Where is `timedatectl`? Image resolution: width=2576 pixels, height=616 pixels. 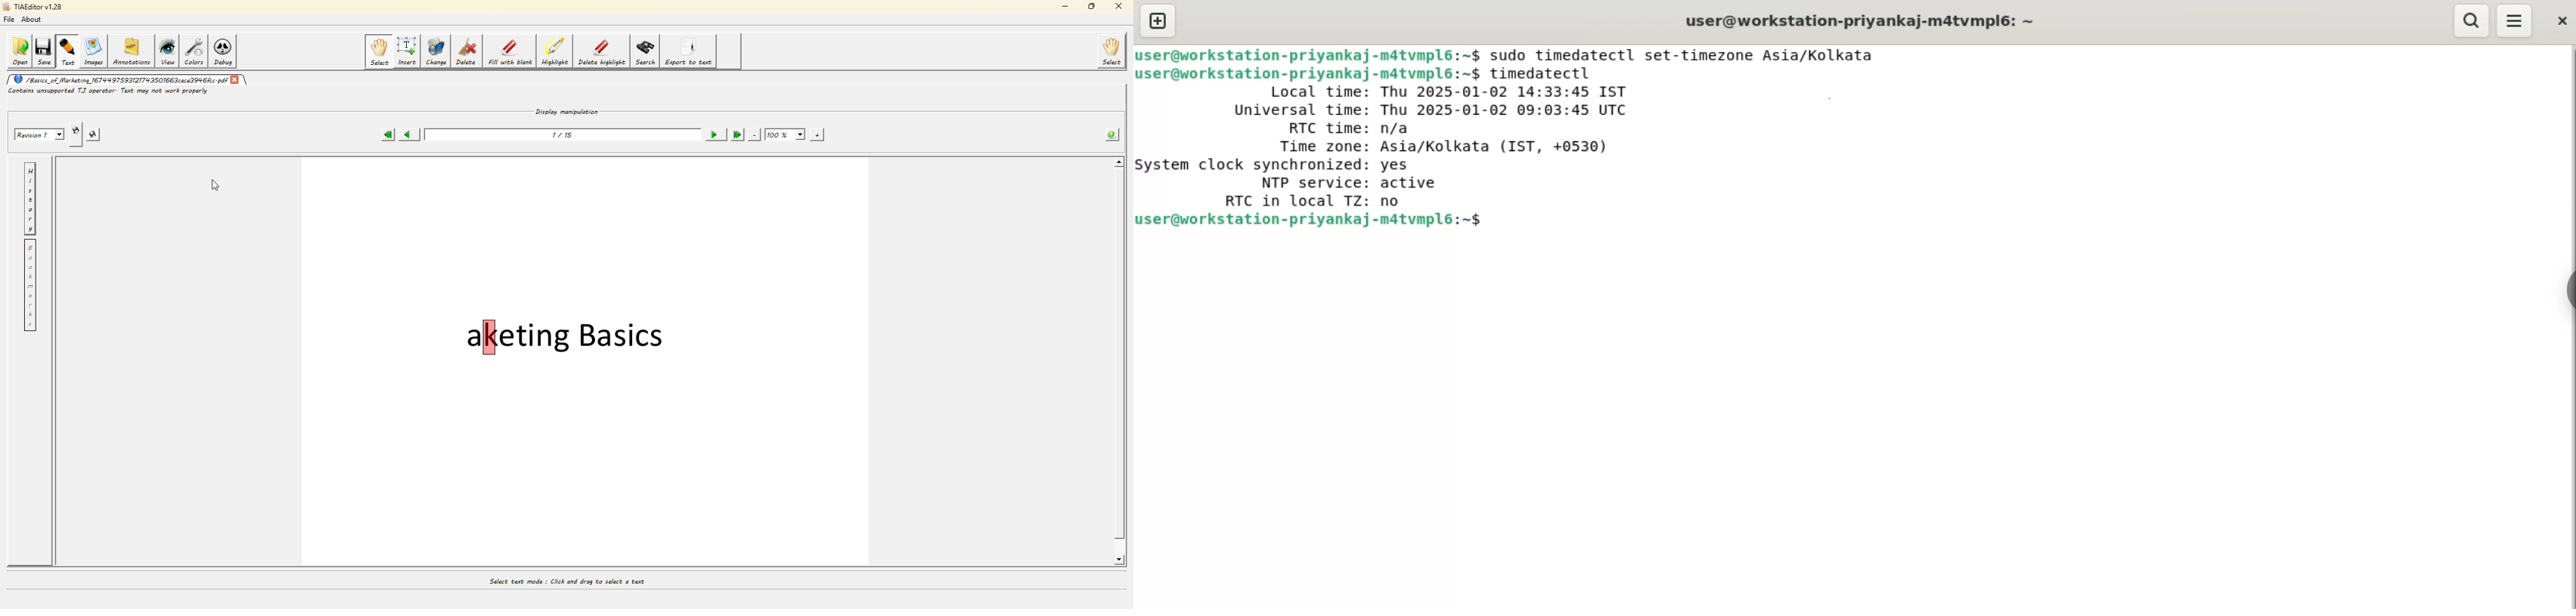
timedatectl is located at coordinates (1539, 73).